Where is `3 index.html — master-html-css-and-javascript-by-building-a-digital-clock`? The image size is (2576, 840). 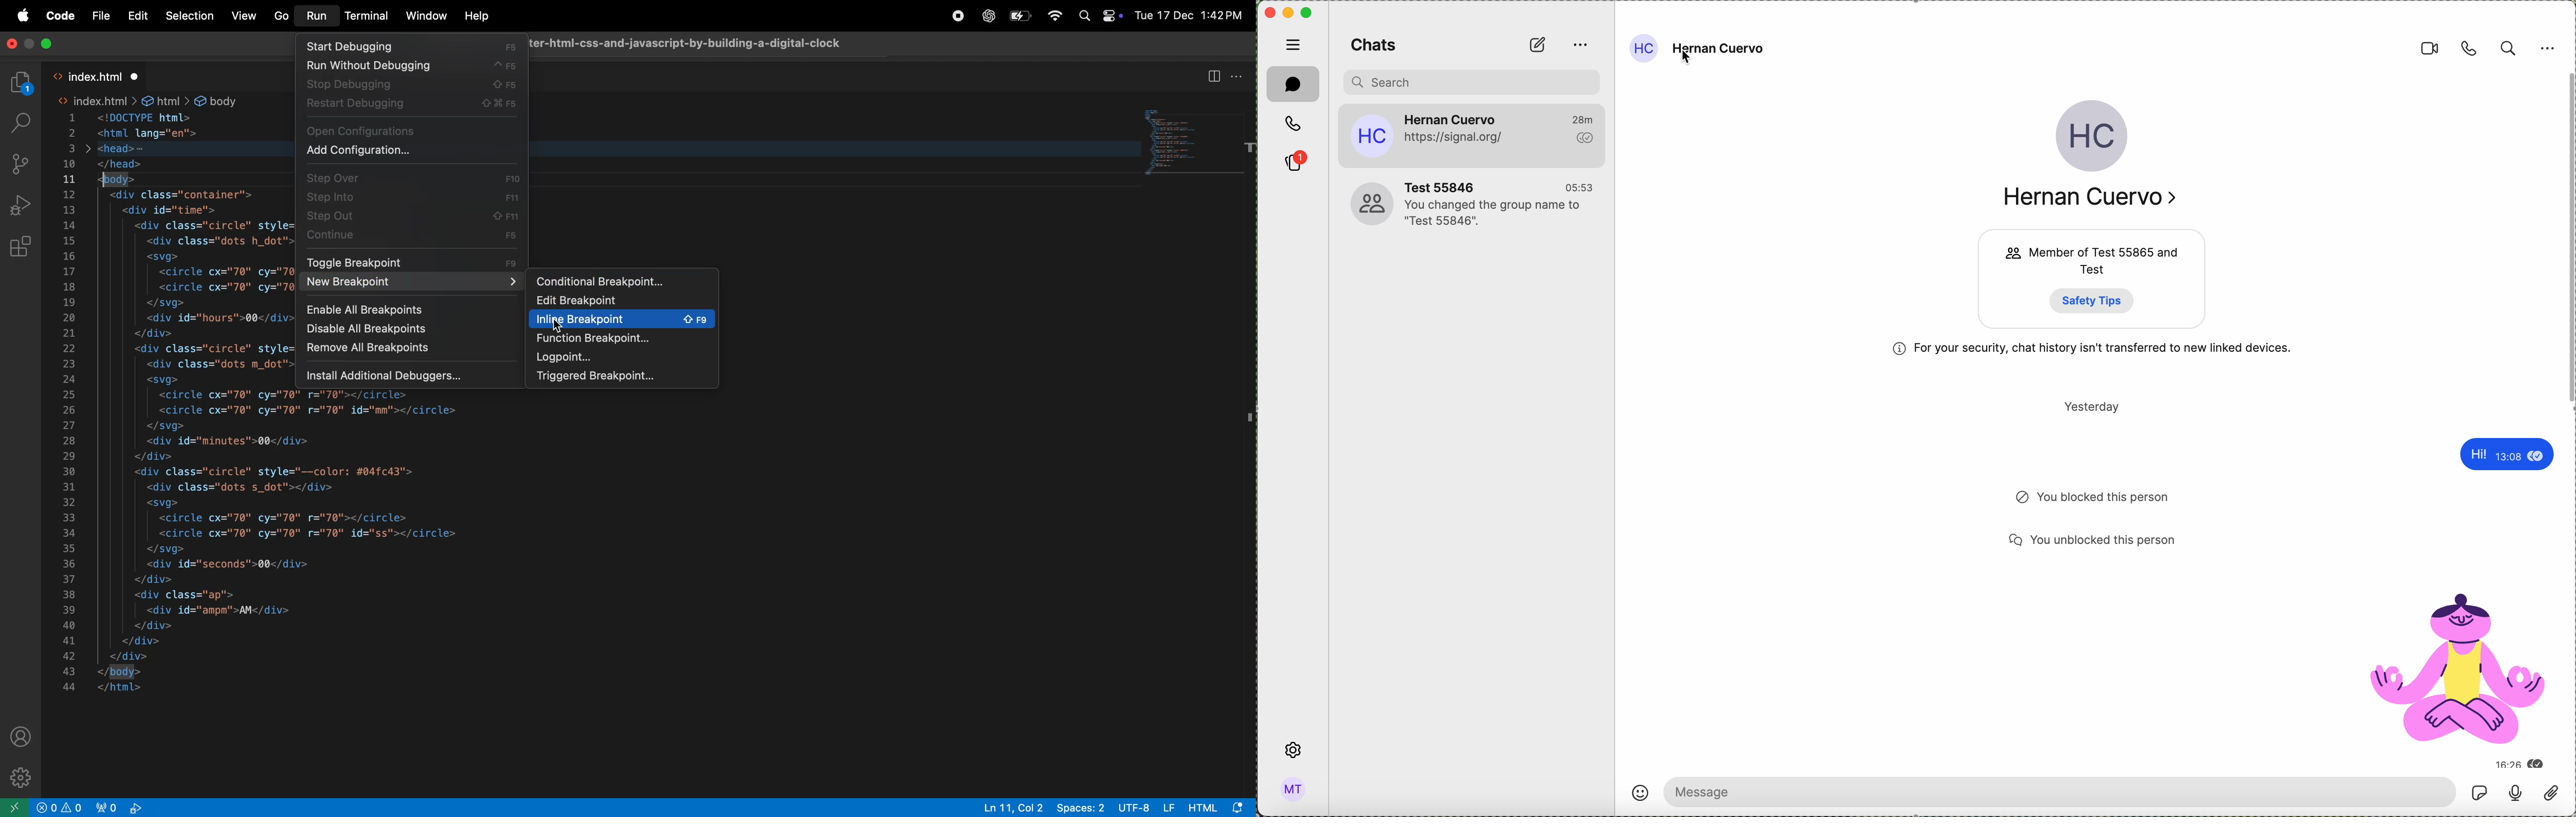 3 index.html — master-html-css-and-javascript-by-building-a-digital-clock is located at coordinates (689, 41).